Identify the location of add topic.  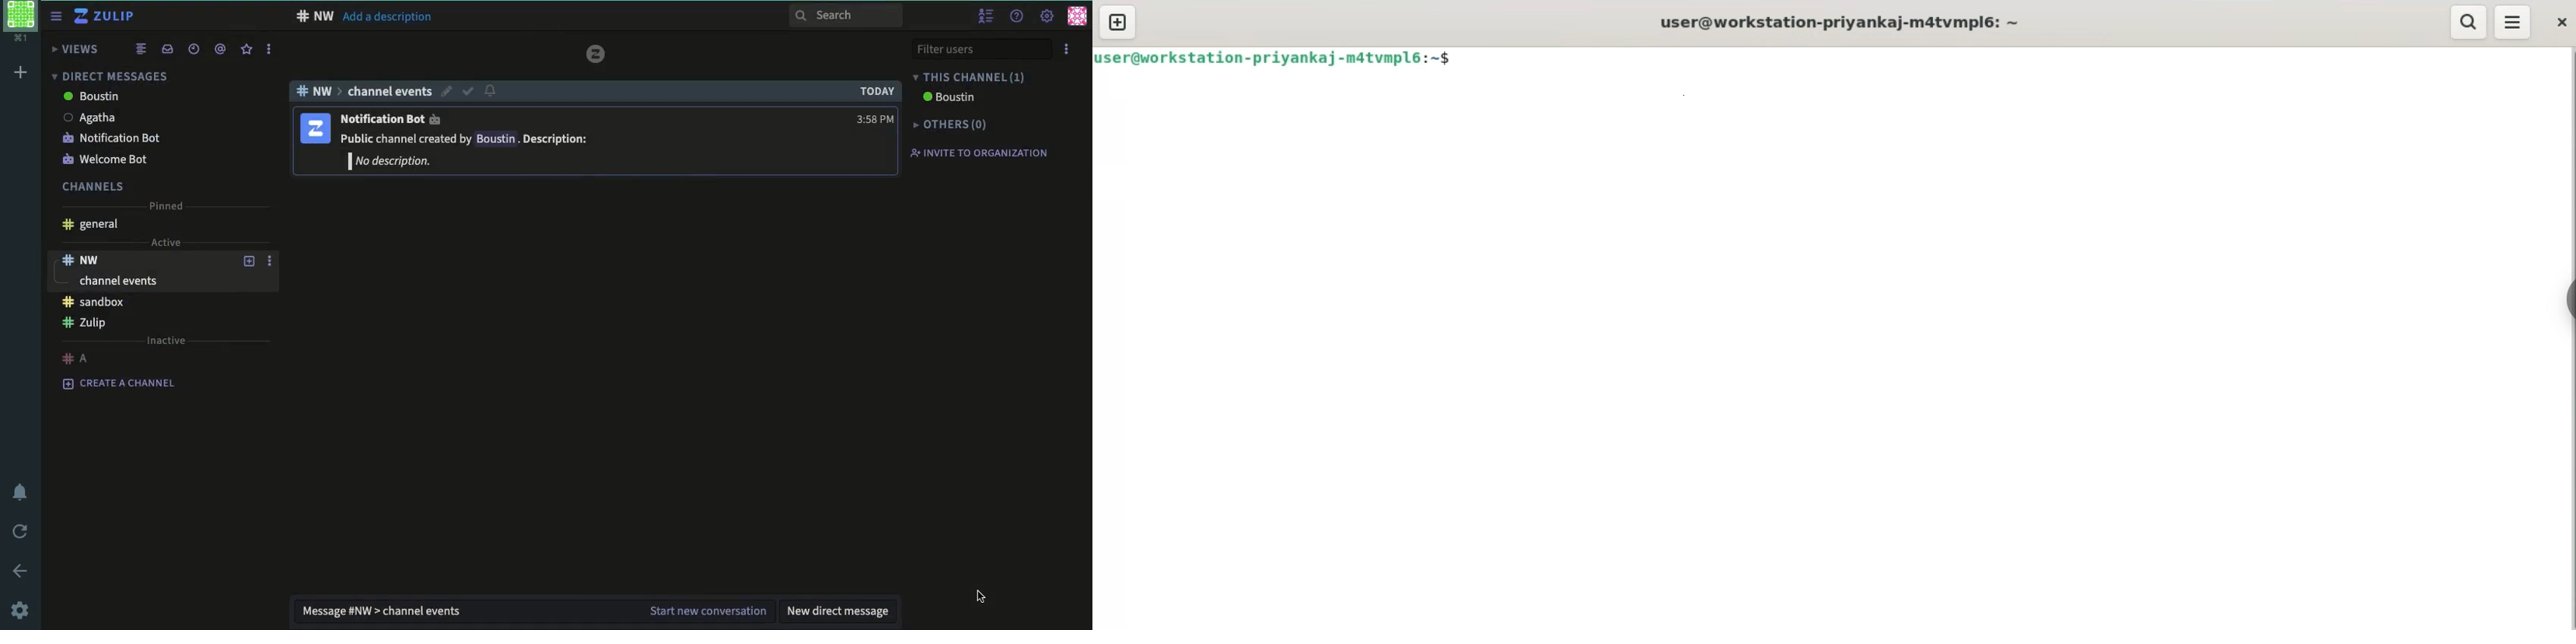
(249, 262).